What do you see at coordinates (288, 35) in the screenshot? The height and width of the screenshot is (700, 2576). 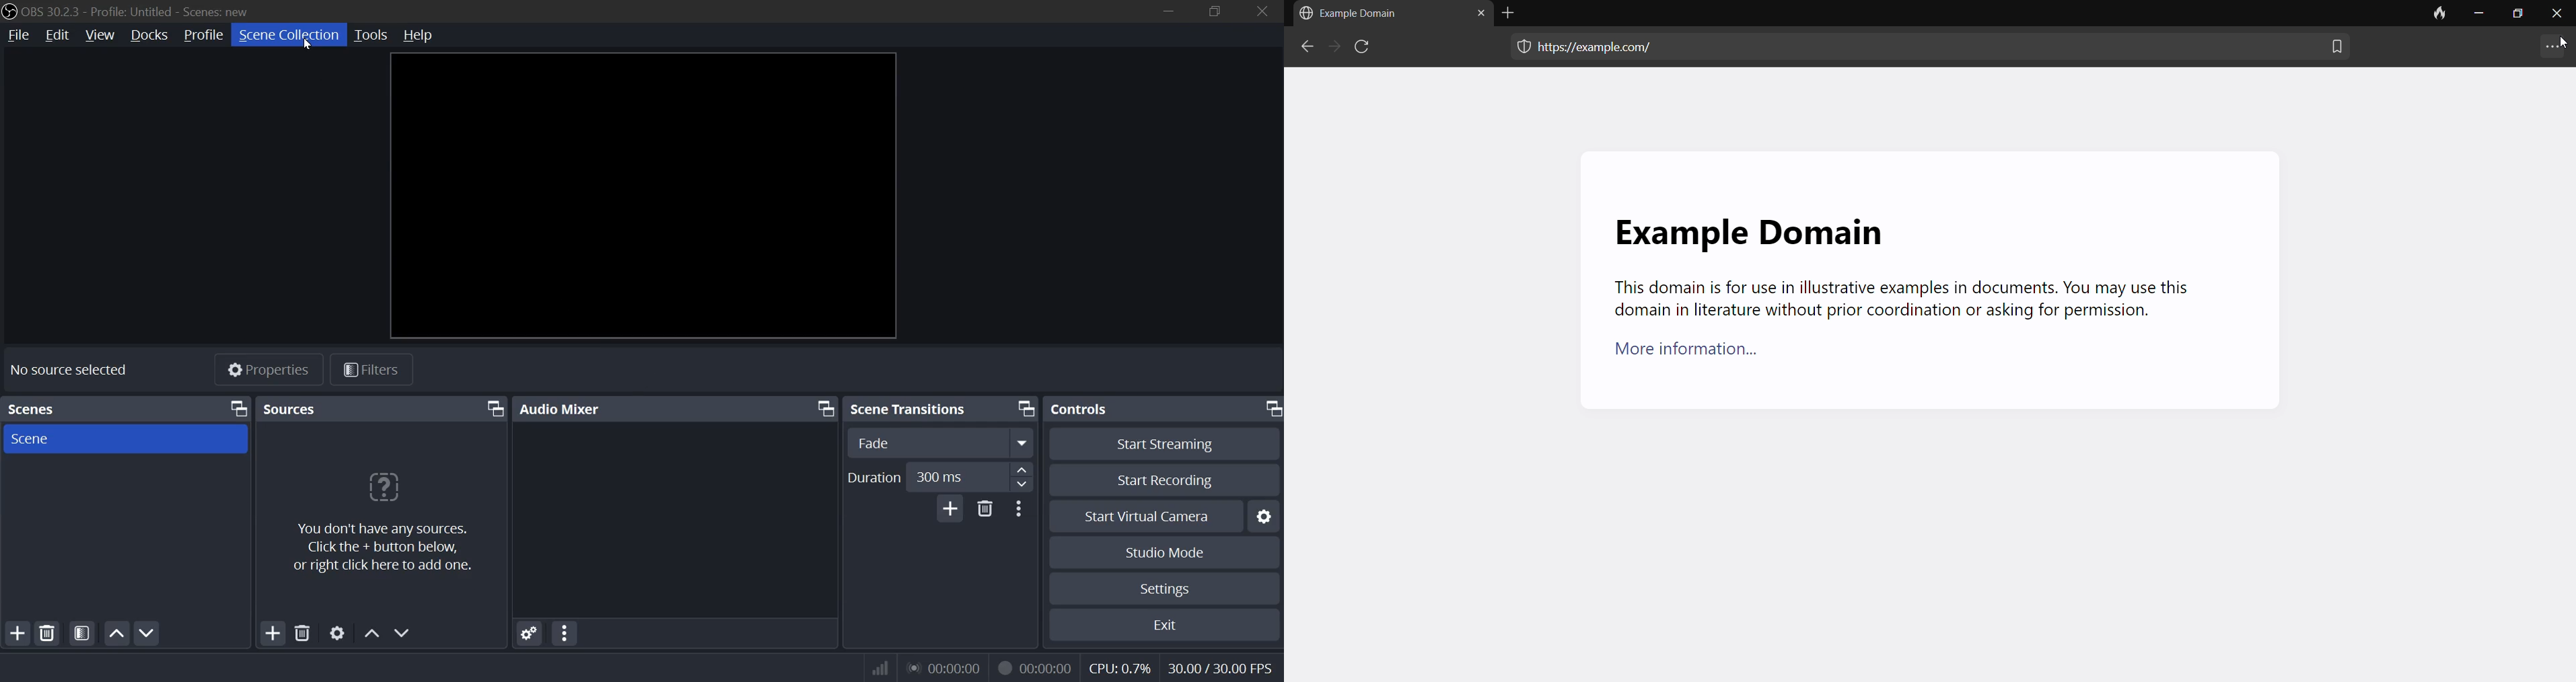 I see `scene collection` at bounding box center [288, 35].